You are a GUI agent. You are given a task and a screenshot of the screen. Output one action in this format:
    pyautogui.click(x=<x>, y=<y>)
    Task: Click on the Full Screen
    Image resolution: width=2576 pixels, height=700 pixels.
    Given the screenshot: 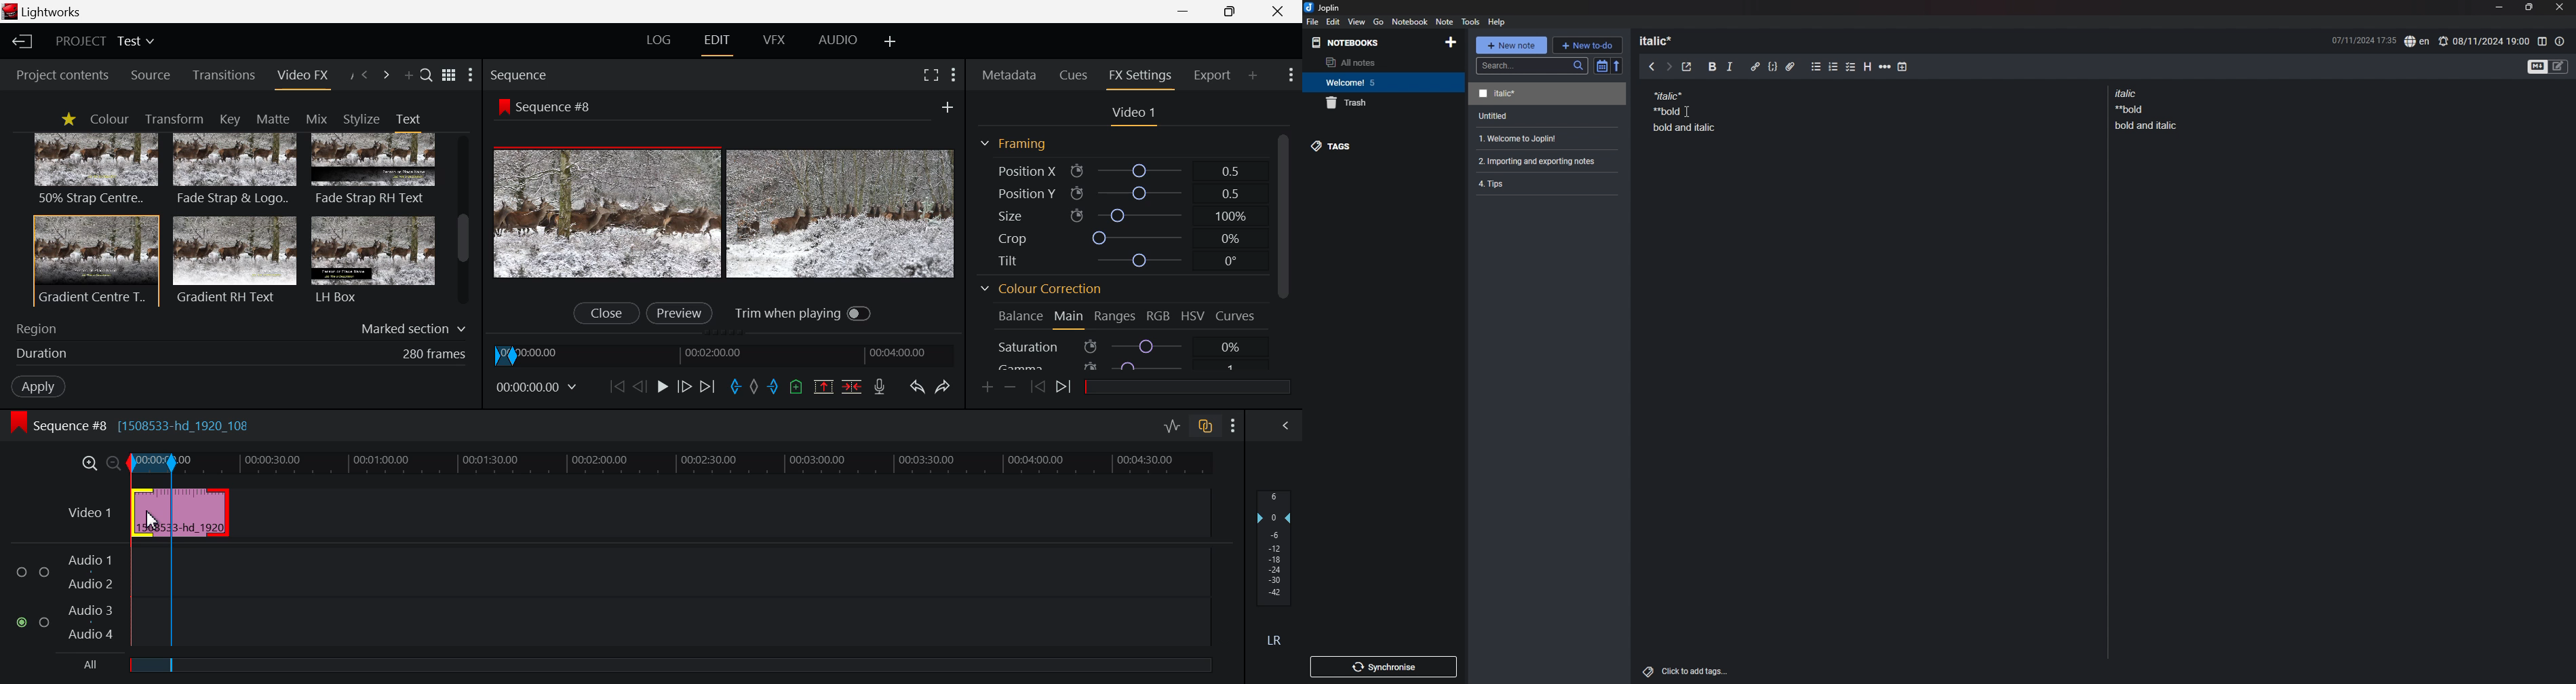 What is the action you would take?
    pyautogui.click(x=932, y=75)
    